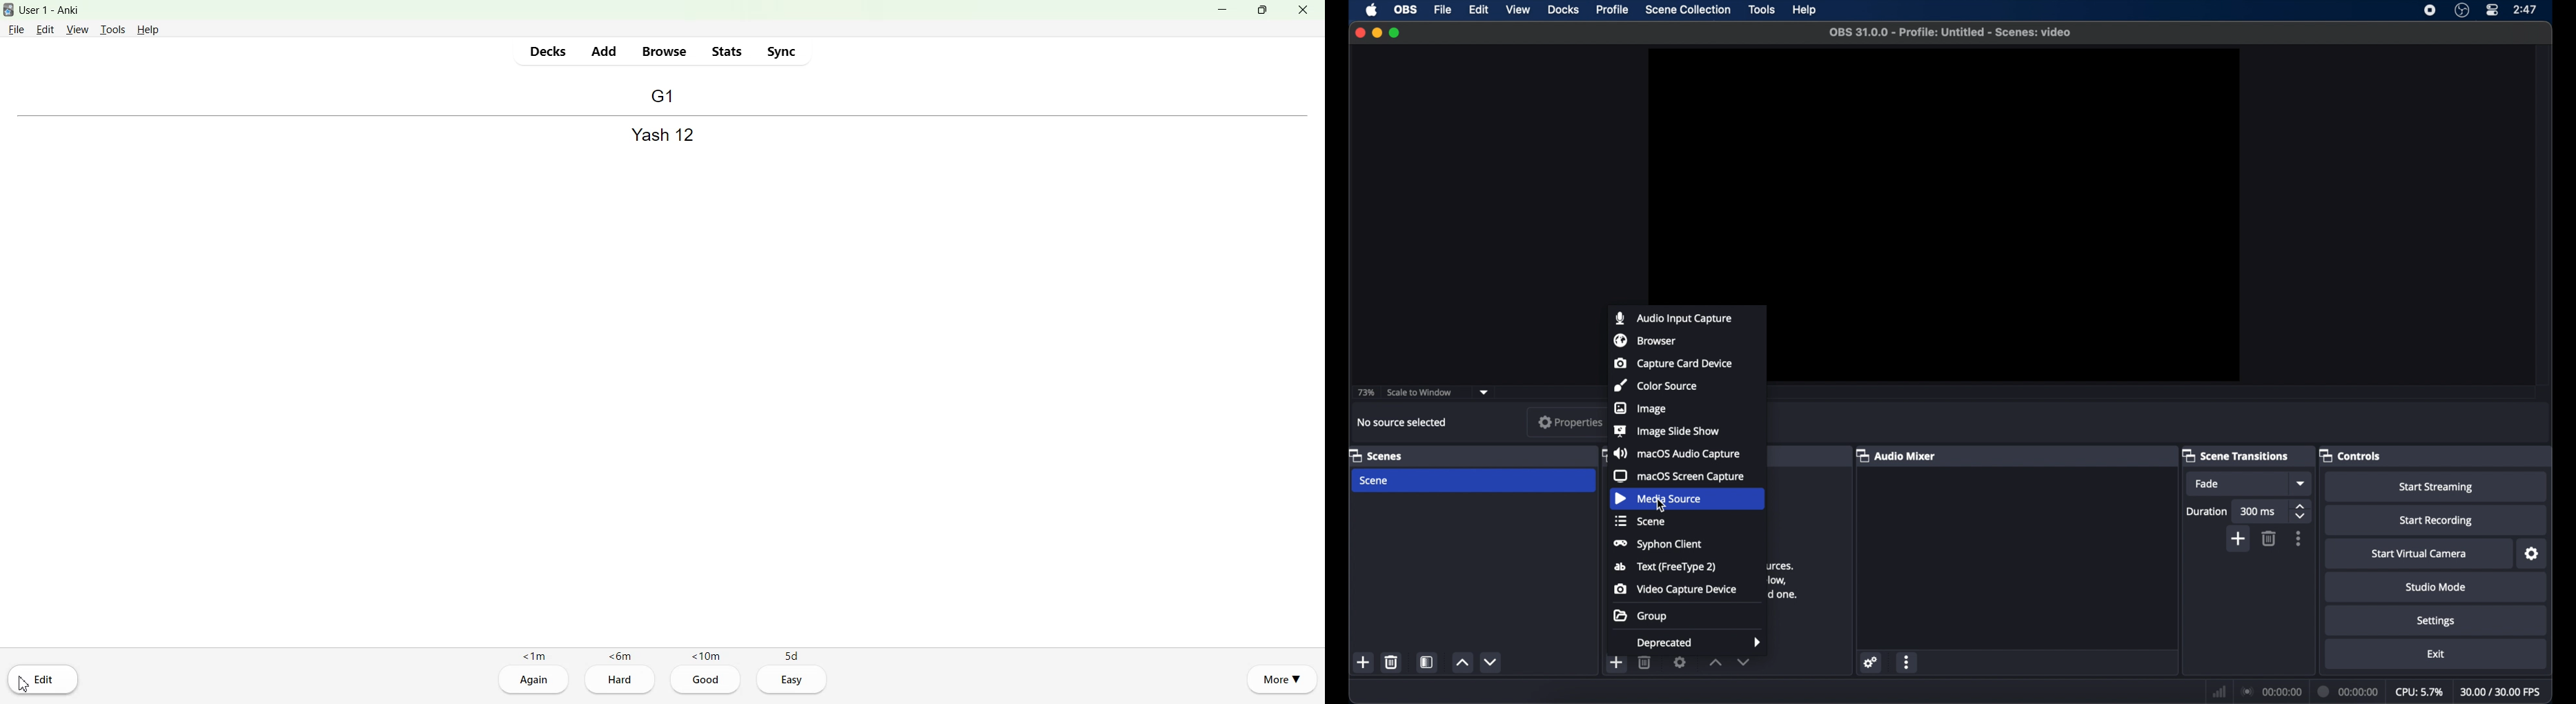 The height and width of the screenshot is (728, 2576). Describe the element at coordinates (2419, 692) in the screenshot. I see `cpu` at that location.